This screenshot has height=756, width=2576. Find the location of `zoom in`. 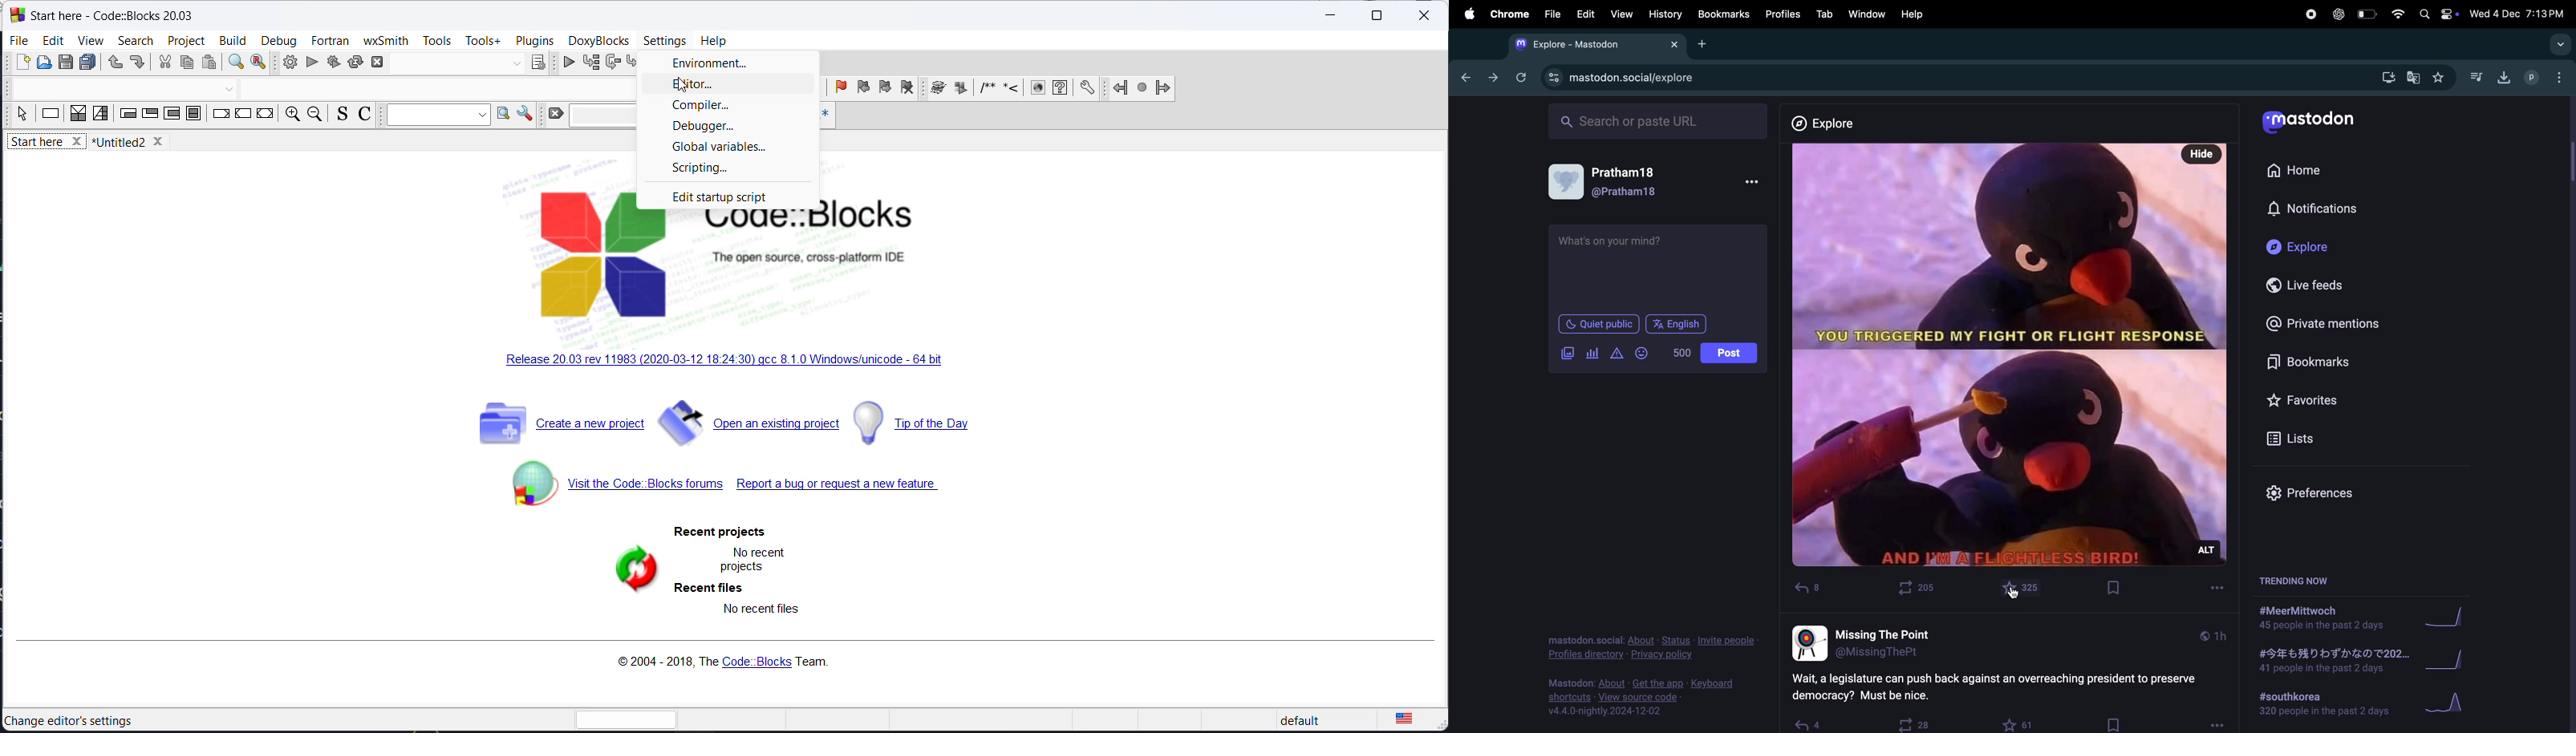

zoom in is located at coordinates (290, 115).